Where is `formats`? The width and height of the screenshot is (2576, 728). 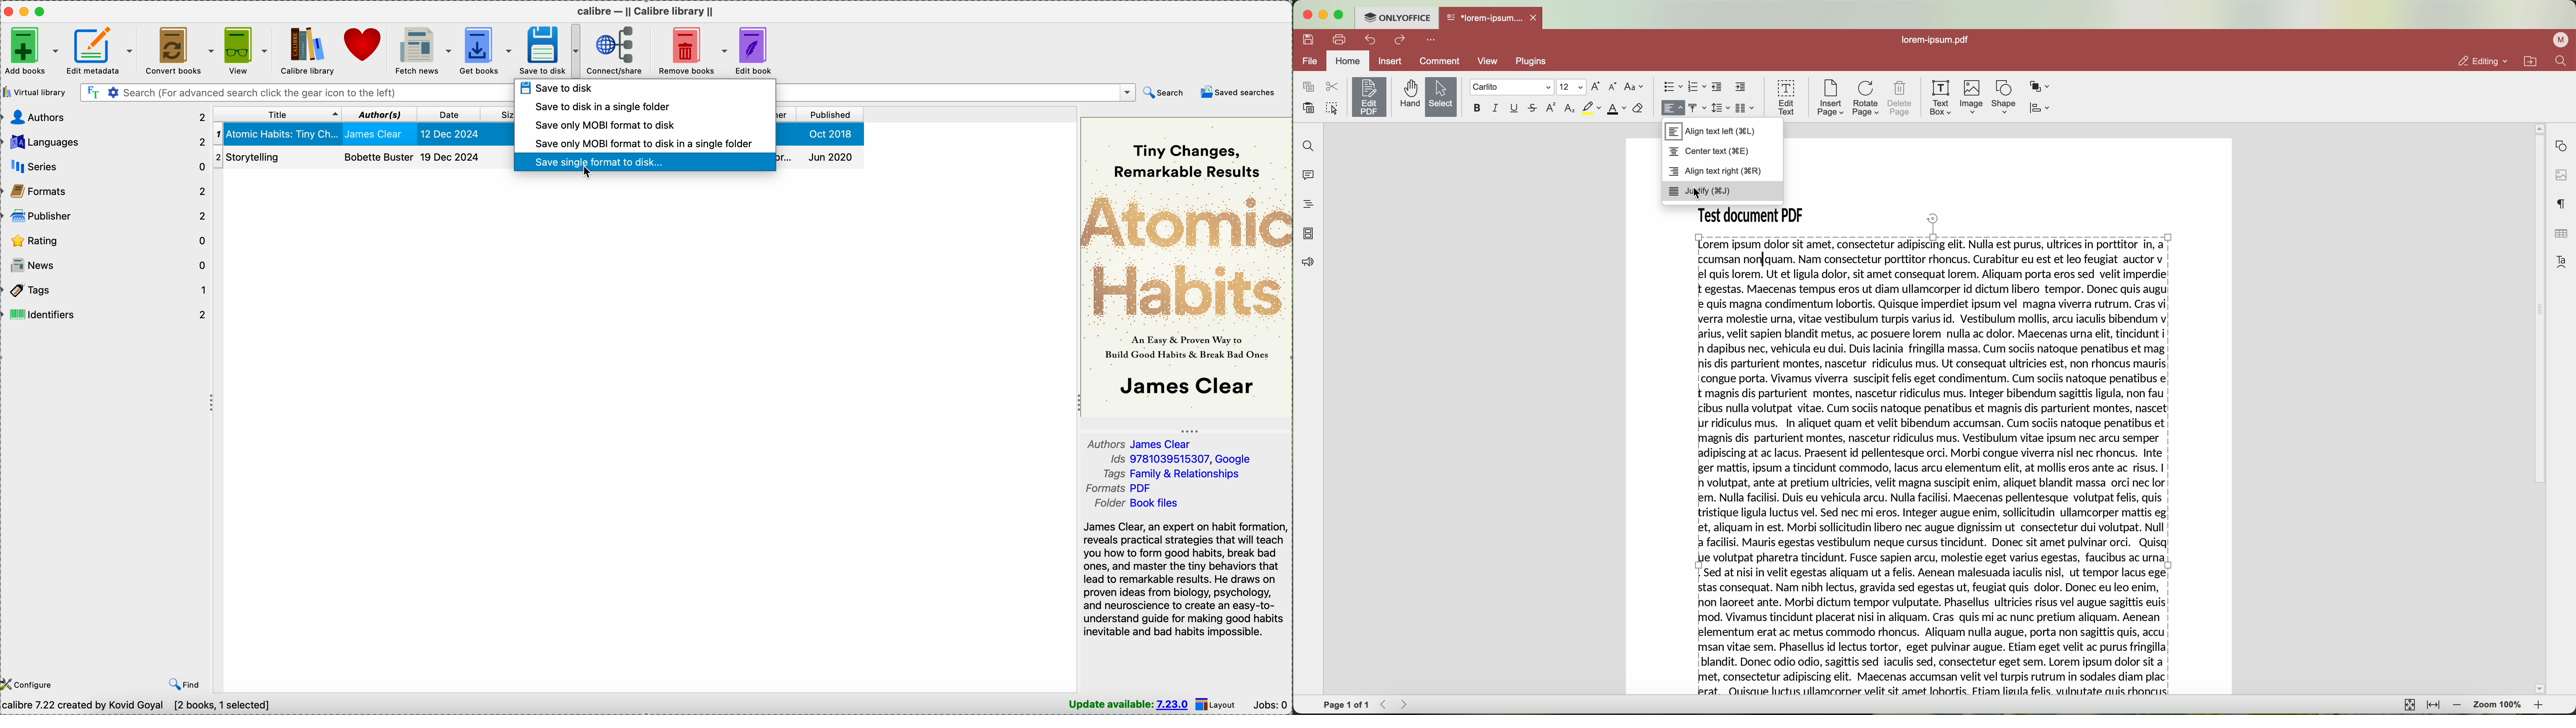
formats is located at coordinates (108, 193).